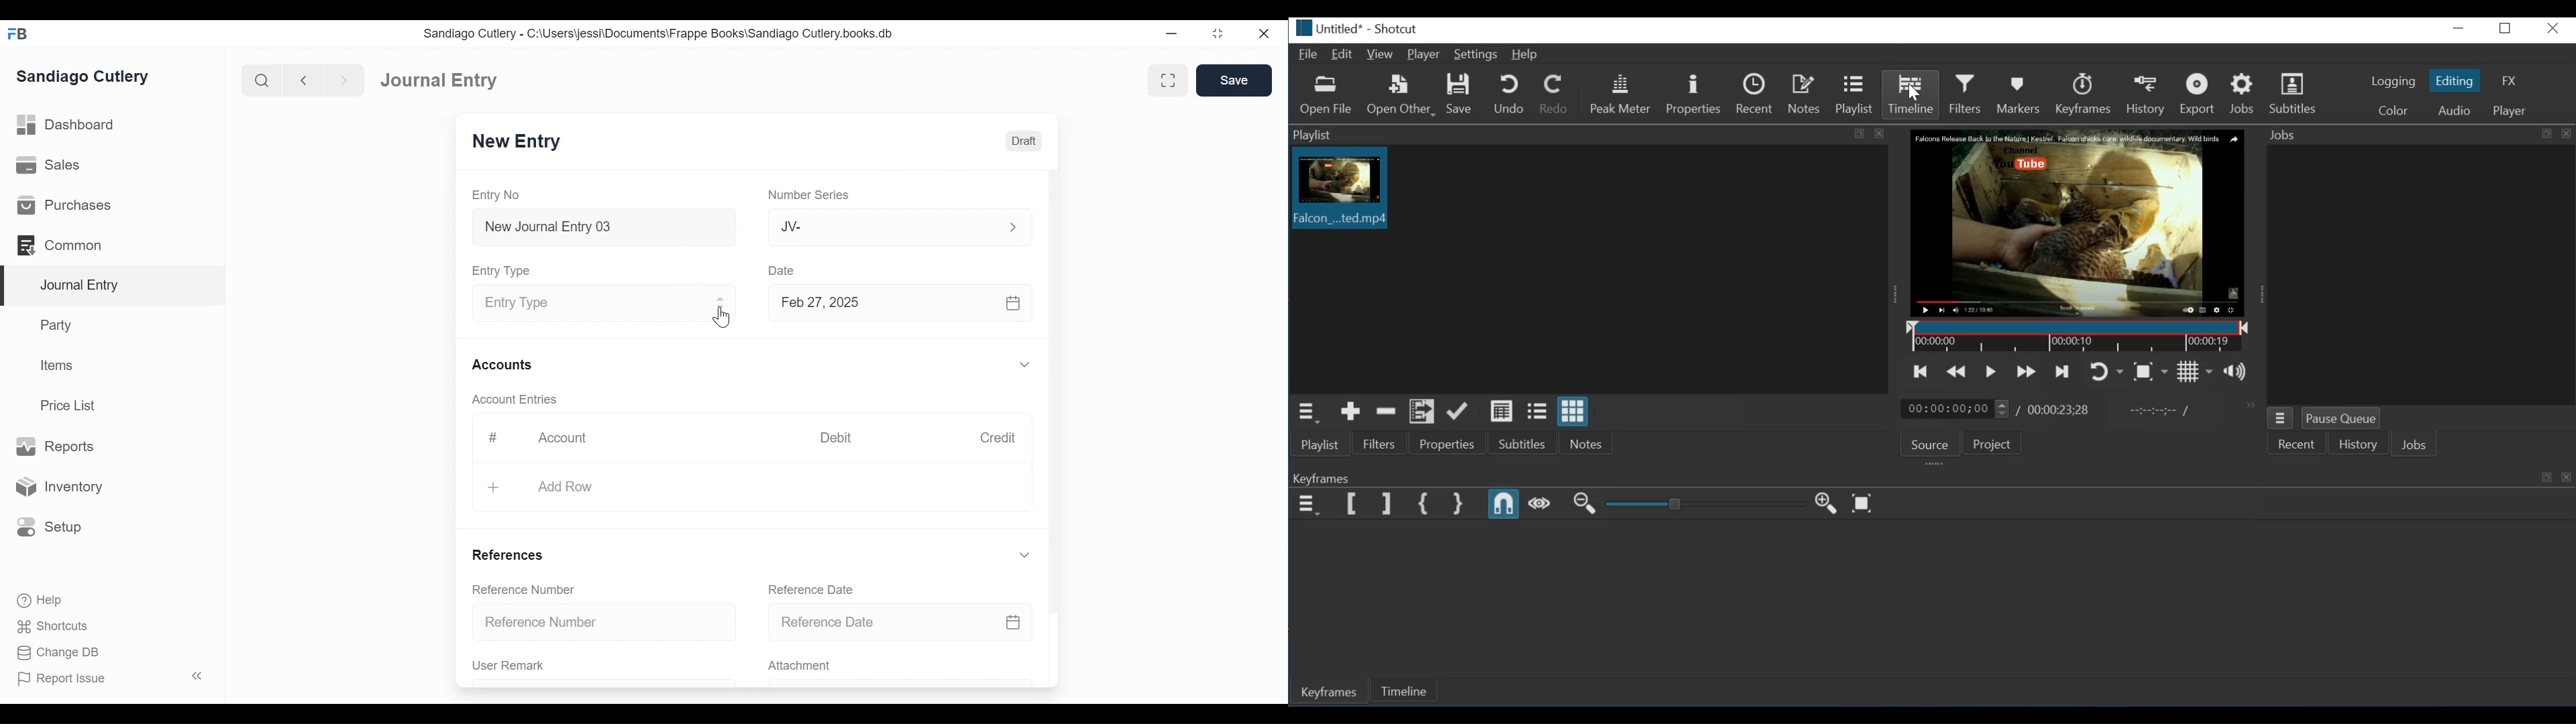 The image size is (2576, 728). Describe the element at coordinates (50, 528) in the screenshot. I see `Setup` at that location.